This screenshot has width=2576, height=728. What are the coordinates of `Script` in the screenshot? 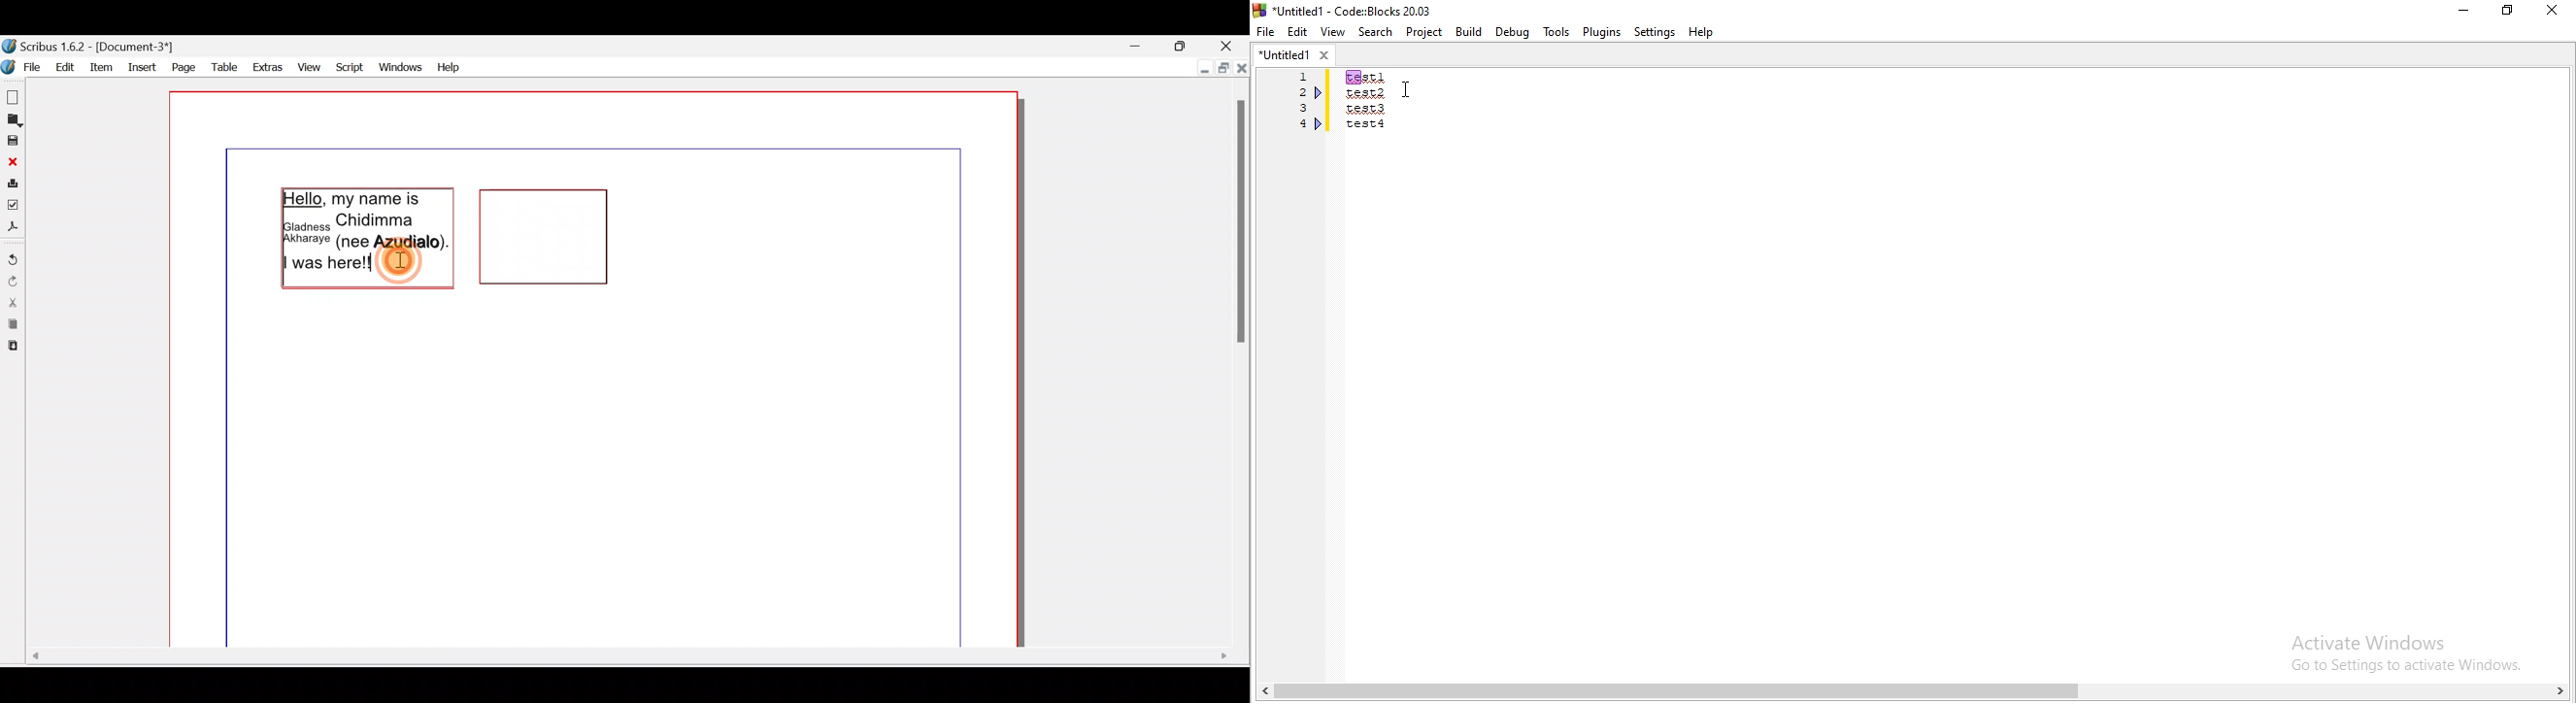 It's located at (350, 65).